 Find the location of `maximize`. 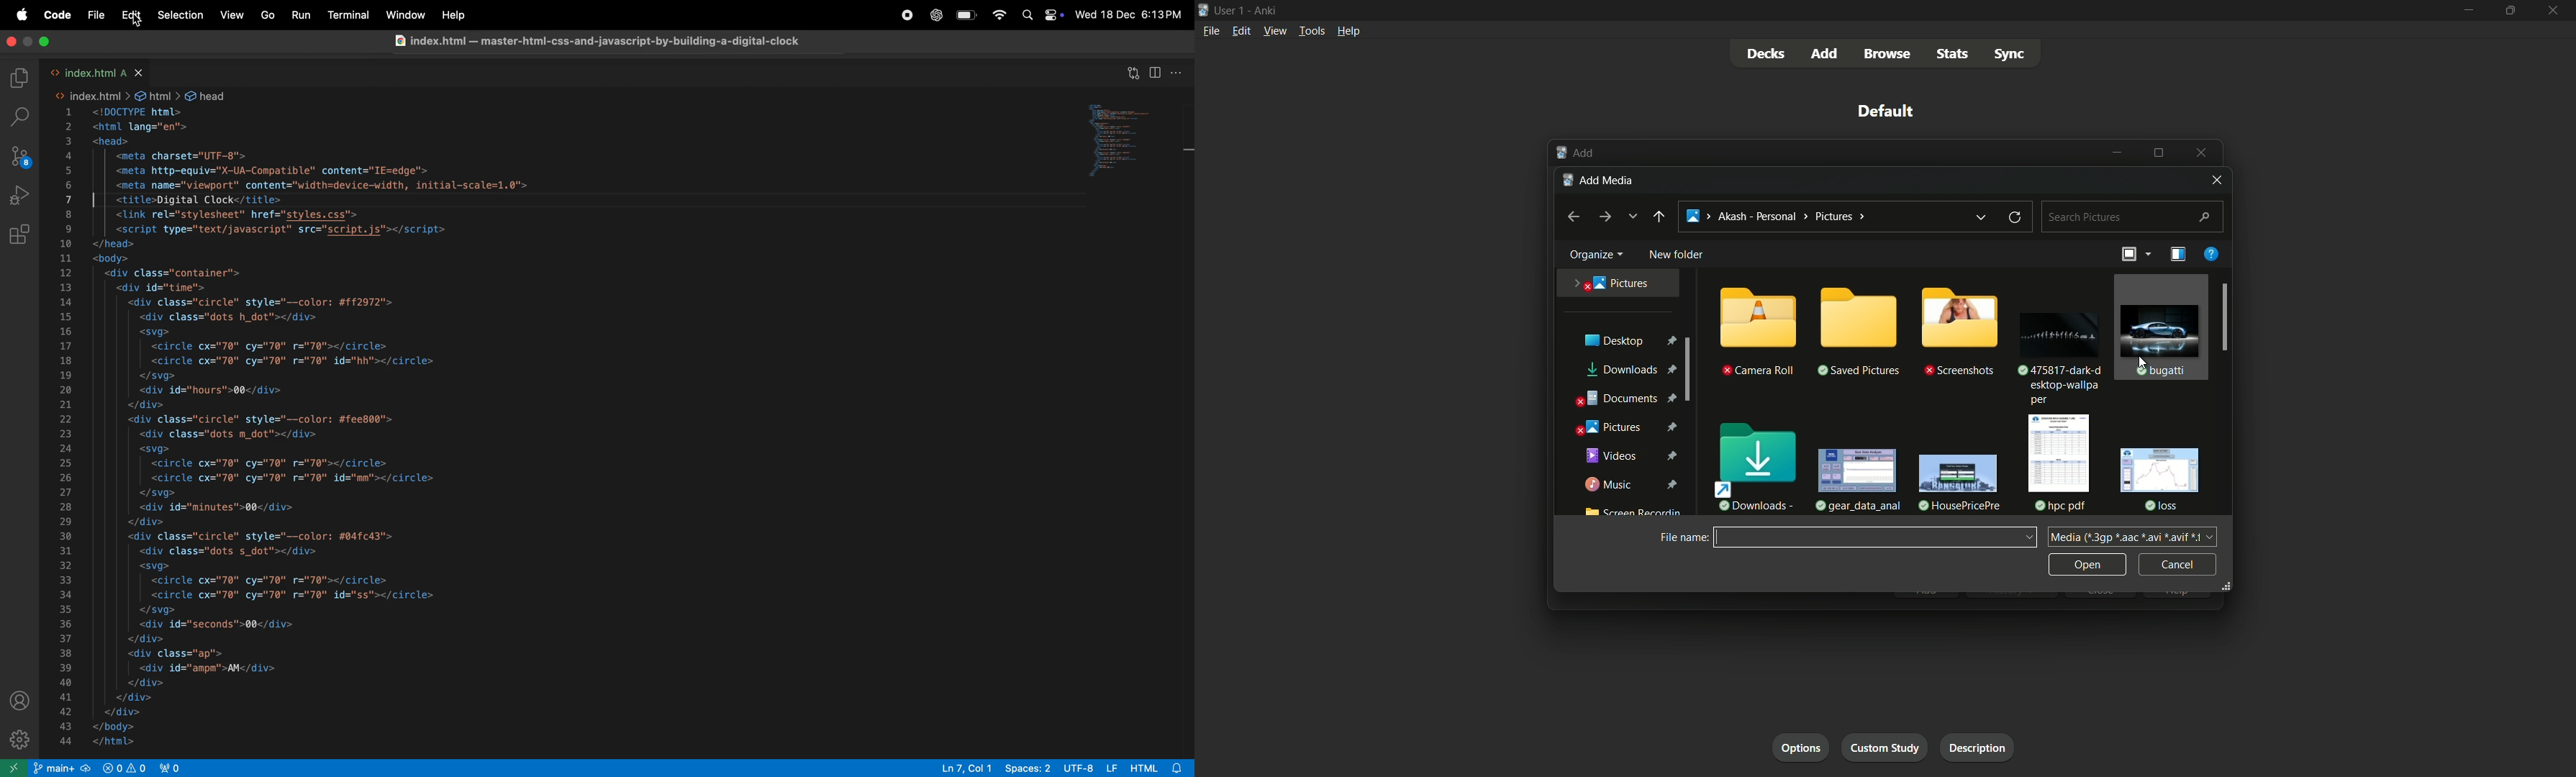

maximize is located at coordinates (2511, 11).